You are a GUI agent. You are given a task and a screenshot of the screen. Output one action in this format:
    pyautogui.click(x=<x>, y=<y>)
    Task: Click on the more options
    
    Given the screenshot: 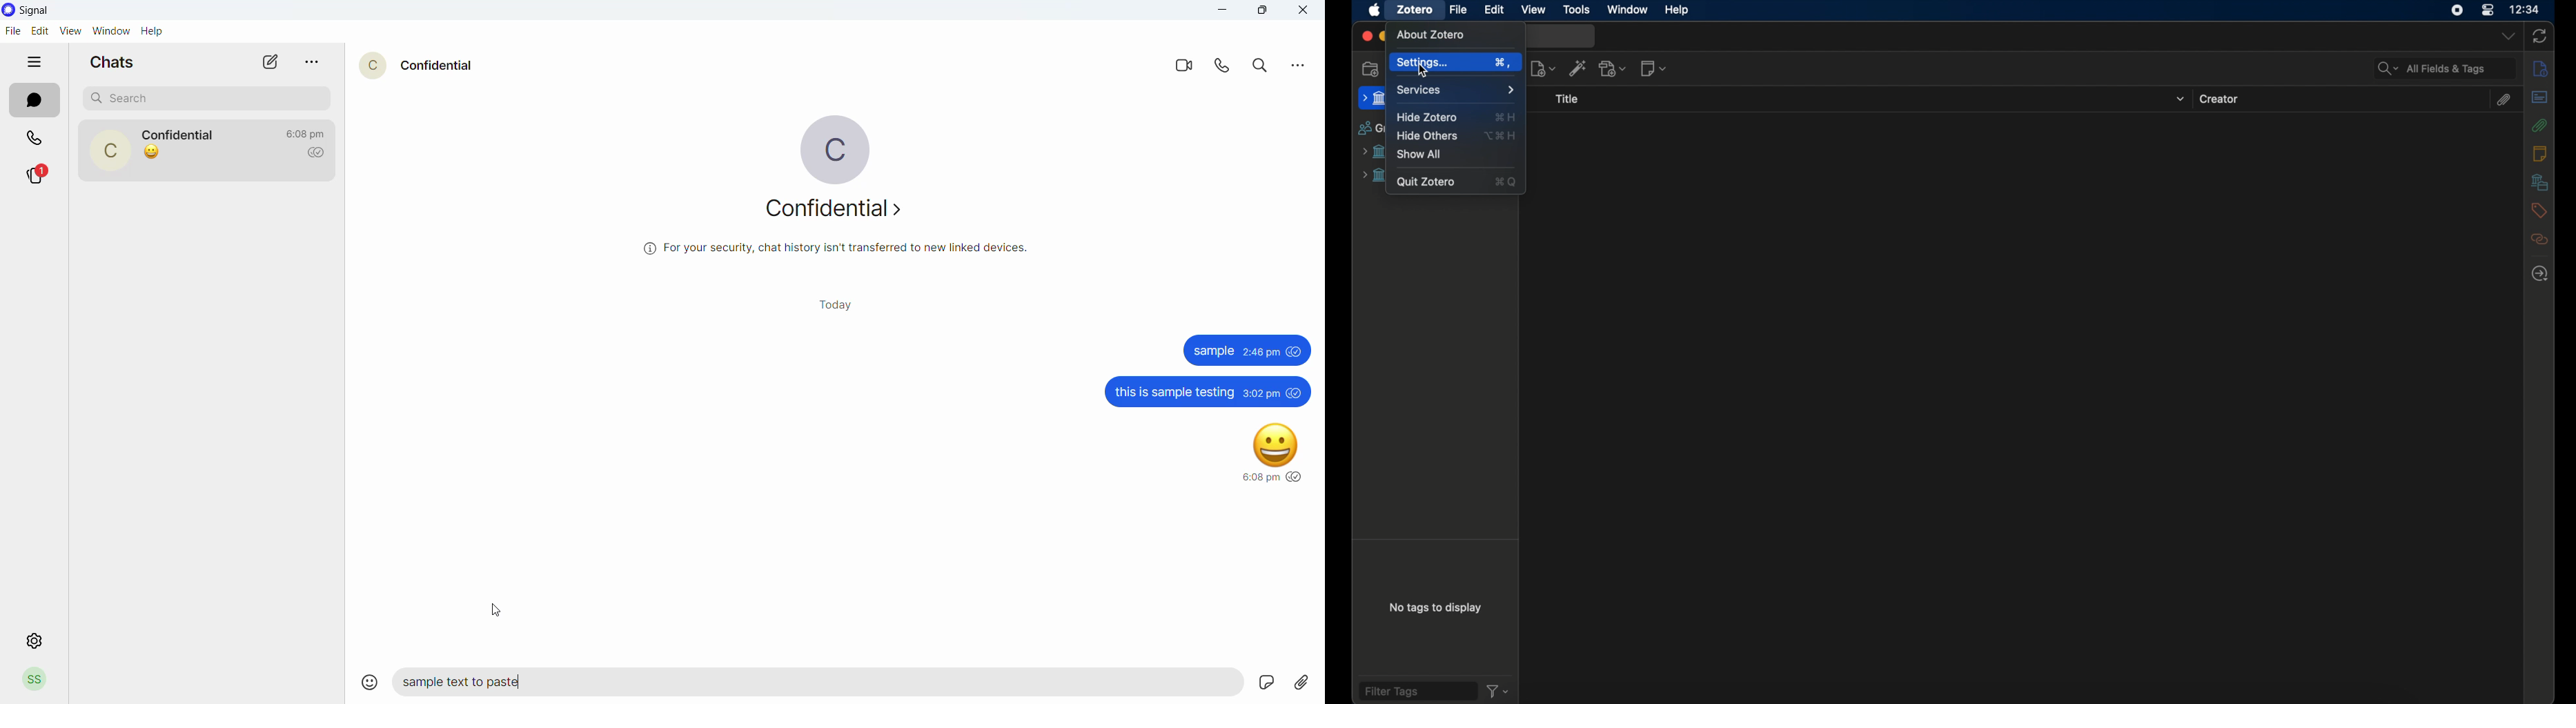 What is the action you would take?
    pyautogui.click(x=317, y=63)
    